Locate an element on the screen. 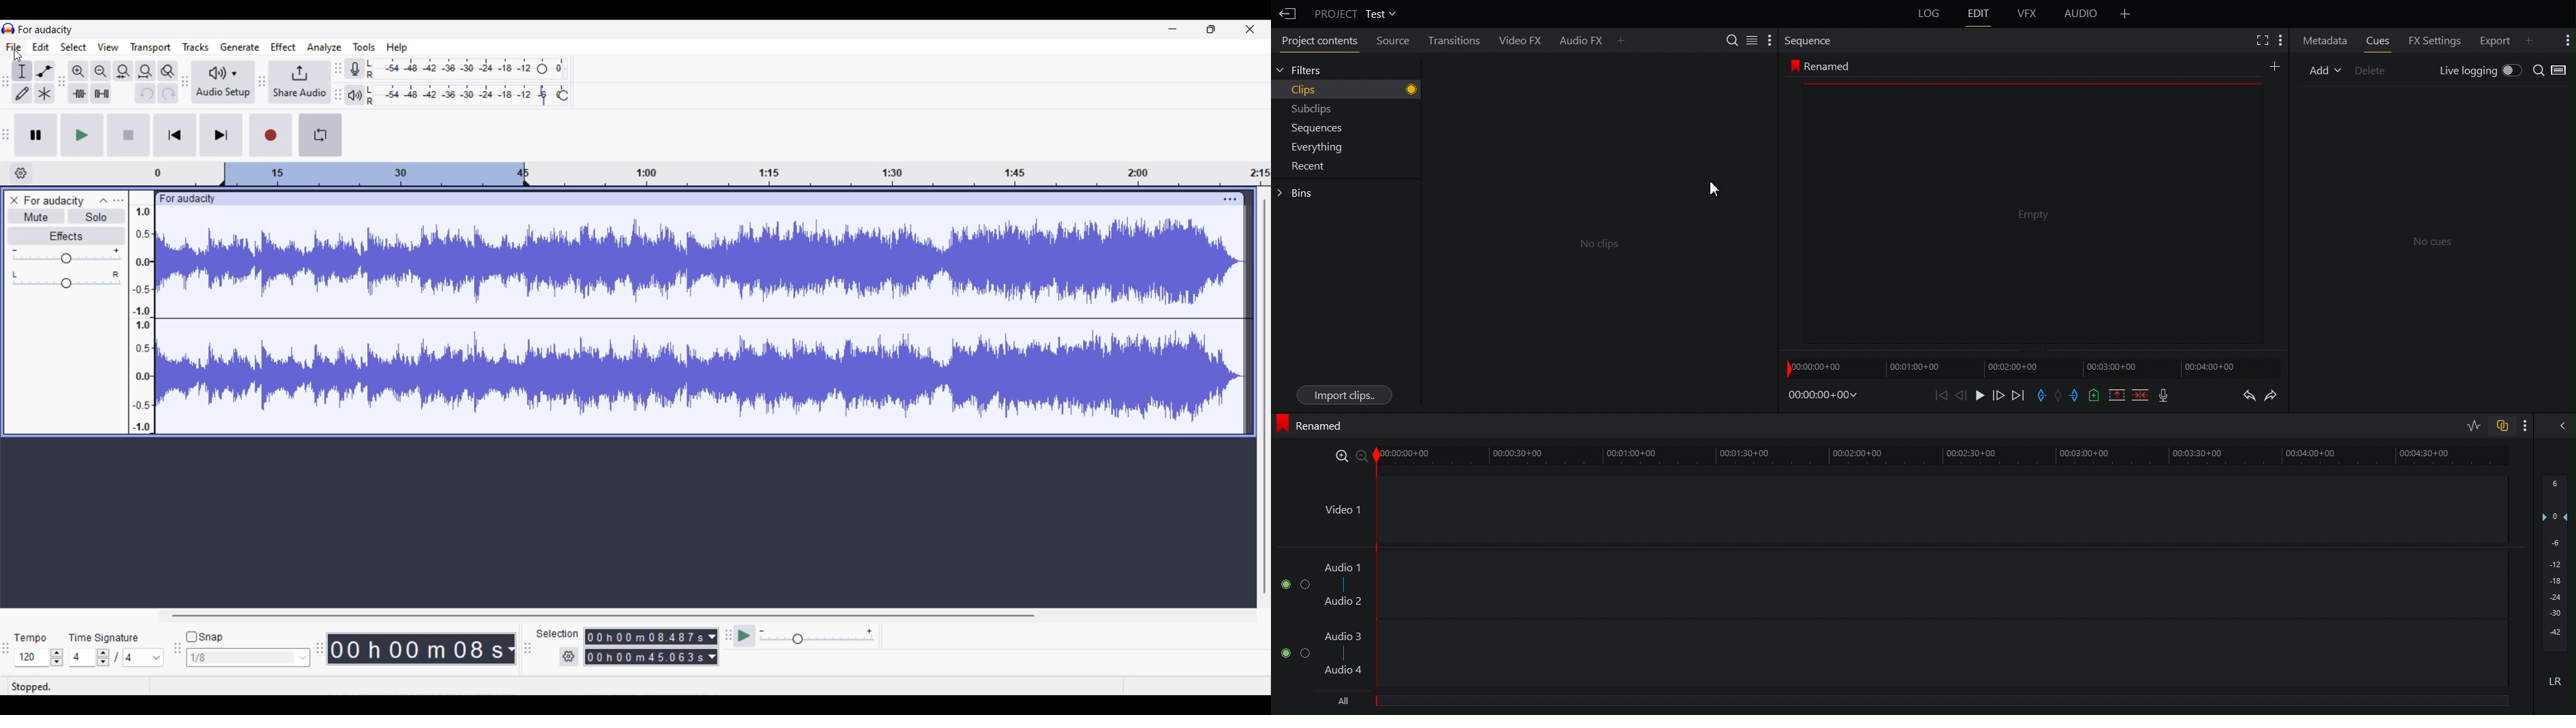 The width and height of the screenshot is (2576, 728). Effect menu is located at coordinates (283, 46).